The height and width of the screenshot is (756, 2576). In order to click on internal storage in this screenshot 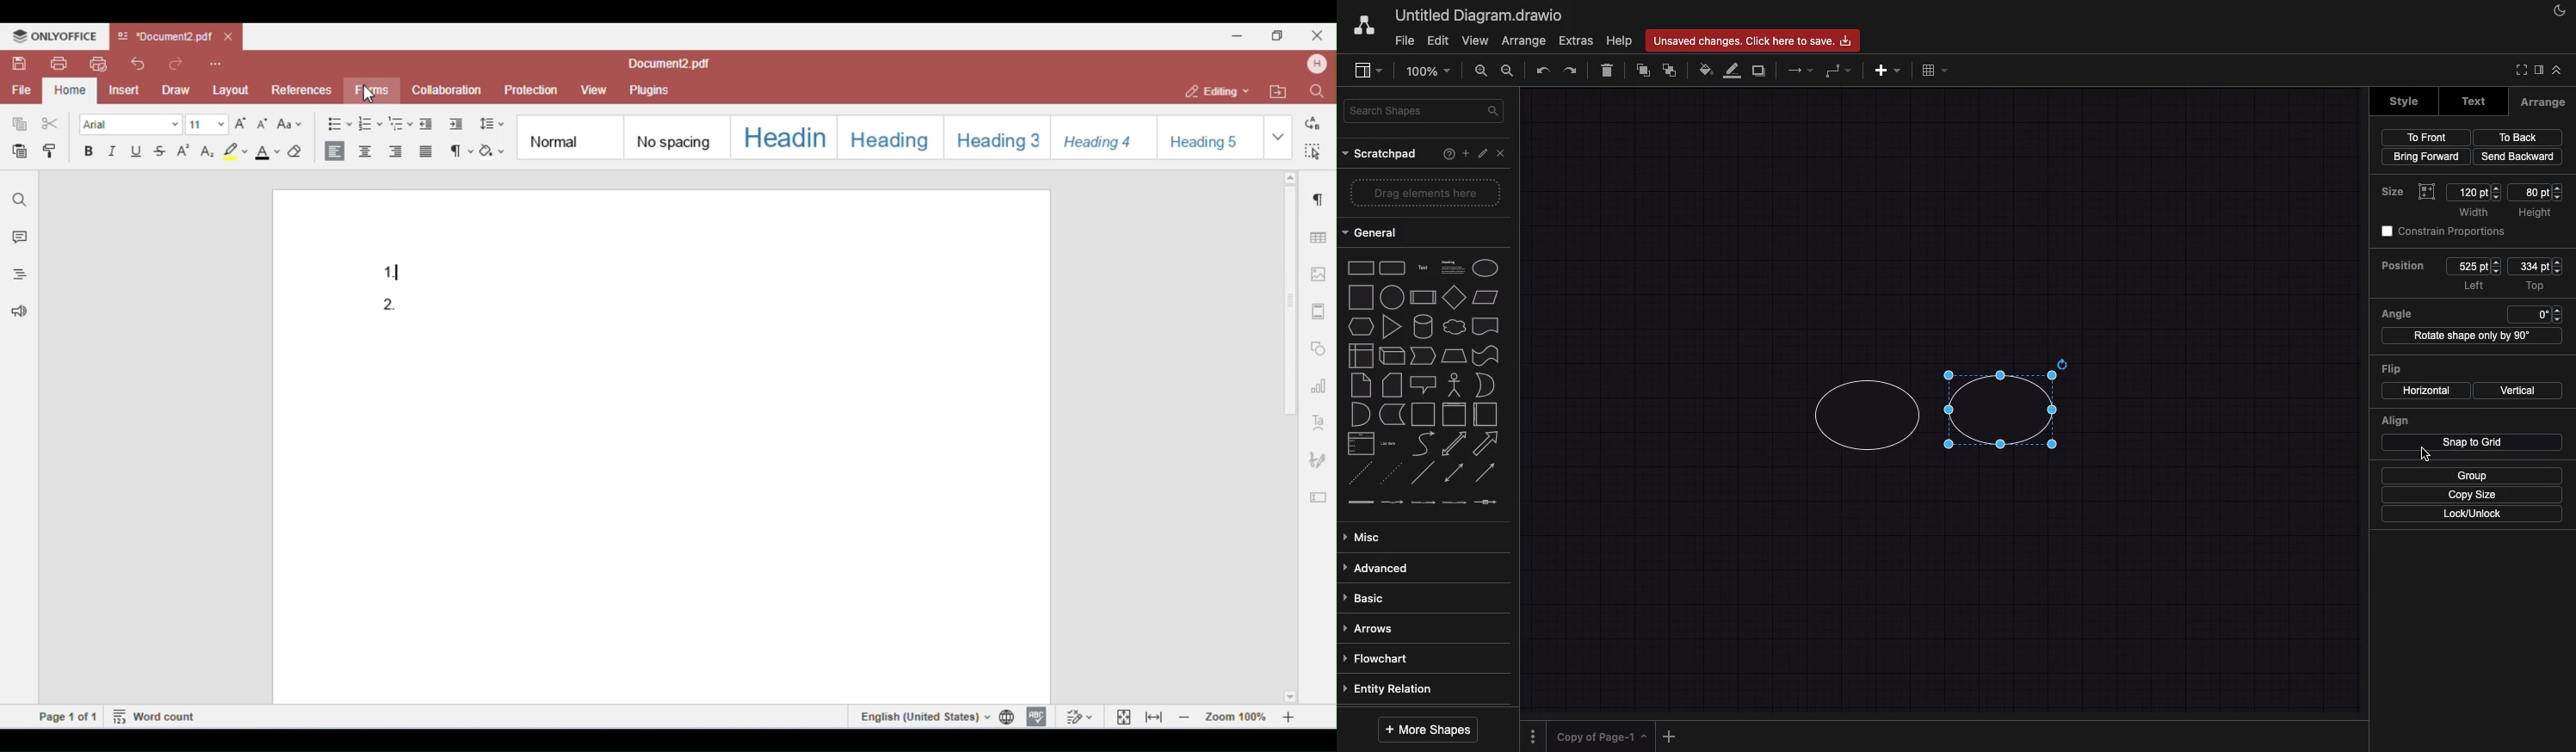, I will do `click(1361, 354)`.